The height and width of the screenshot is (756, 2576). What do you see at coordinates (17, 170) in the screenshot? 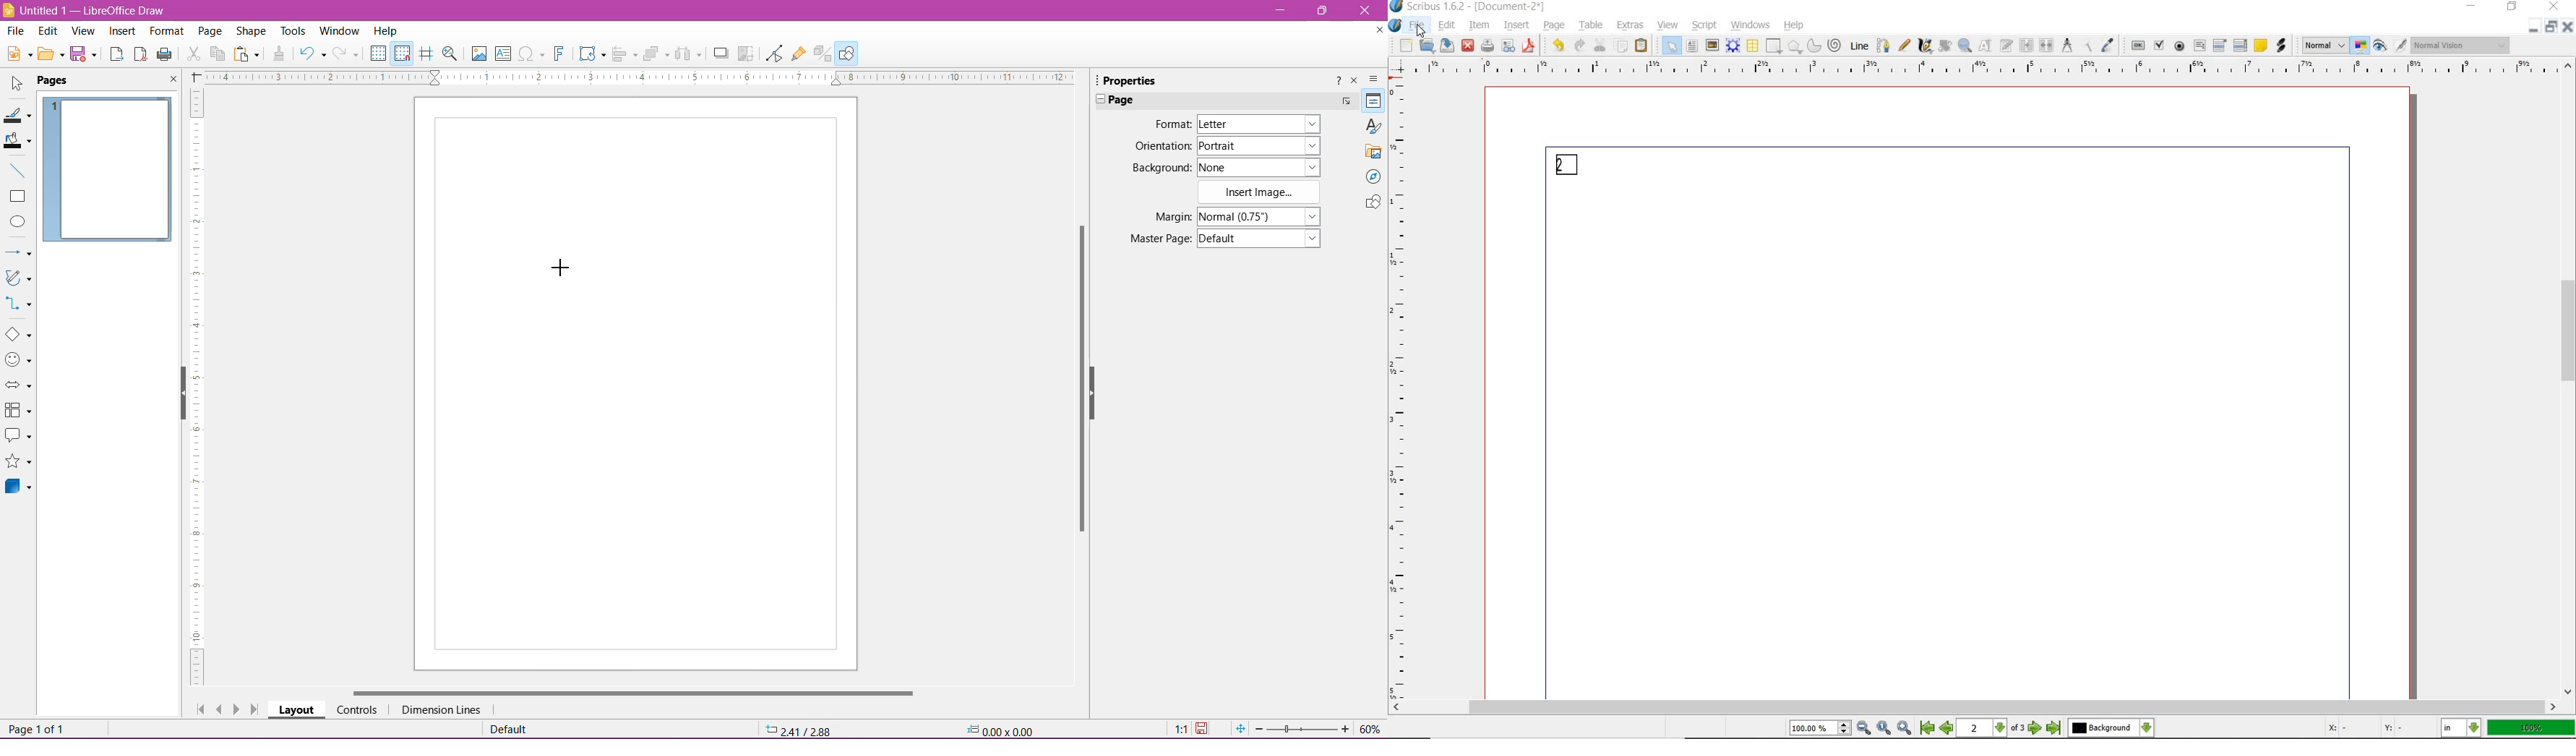
I see `Insert Line` at bounding box center [17, 170].